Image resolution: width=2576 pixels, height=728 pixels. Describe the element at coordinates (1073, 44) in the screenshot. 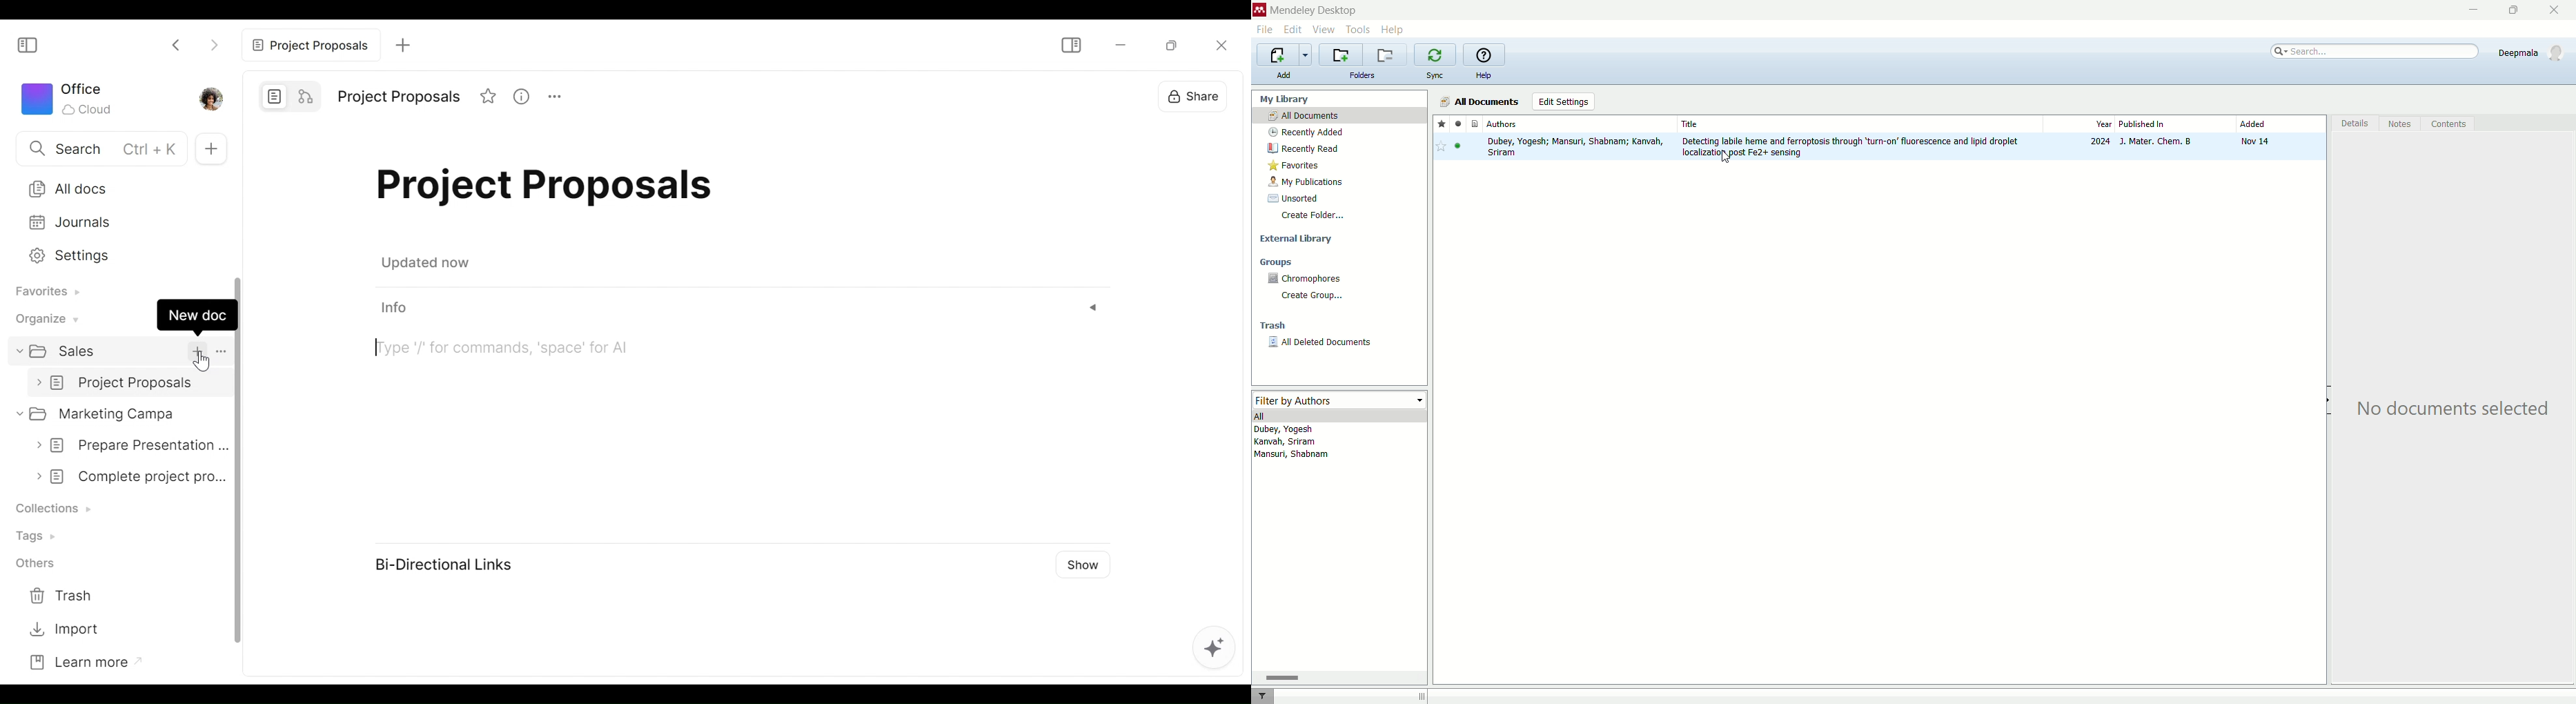

I see `Show/Hide` at that location.